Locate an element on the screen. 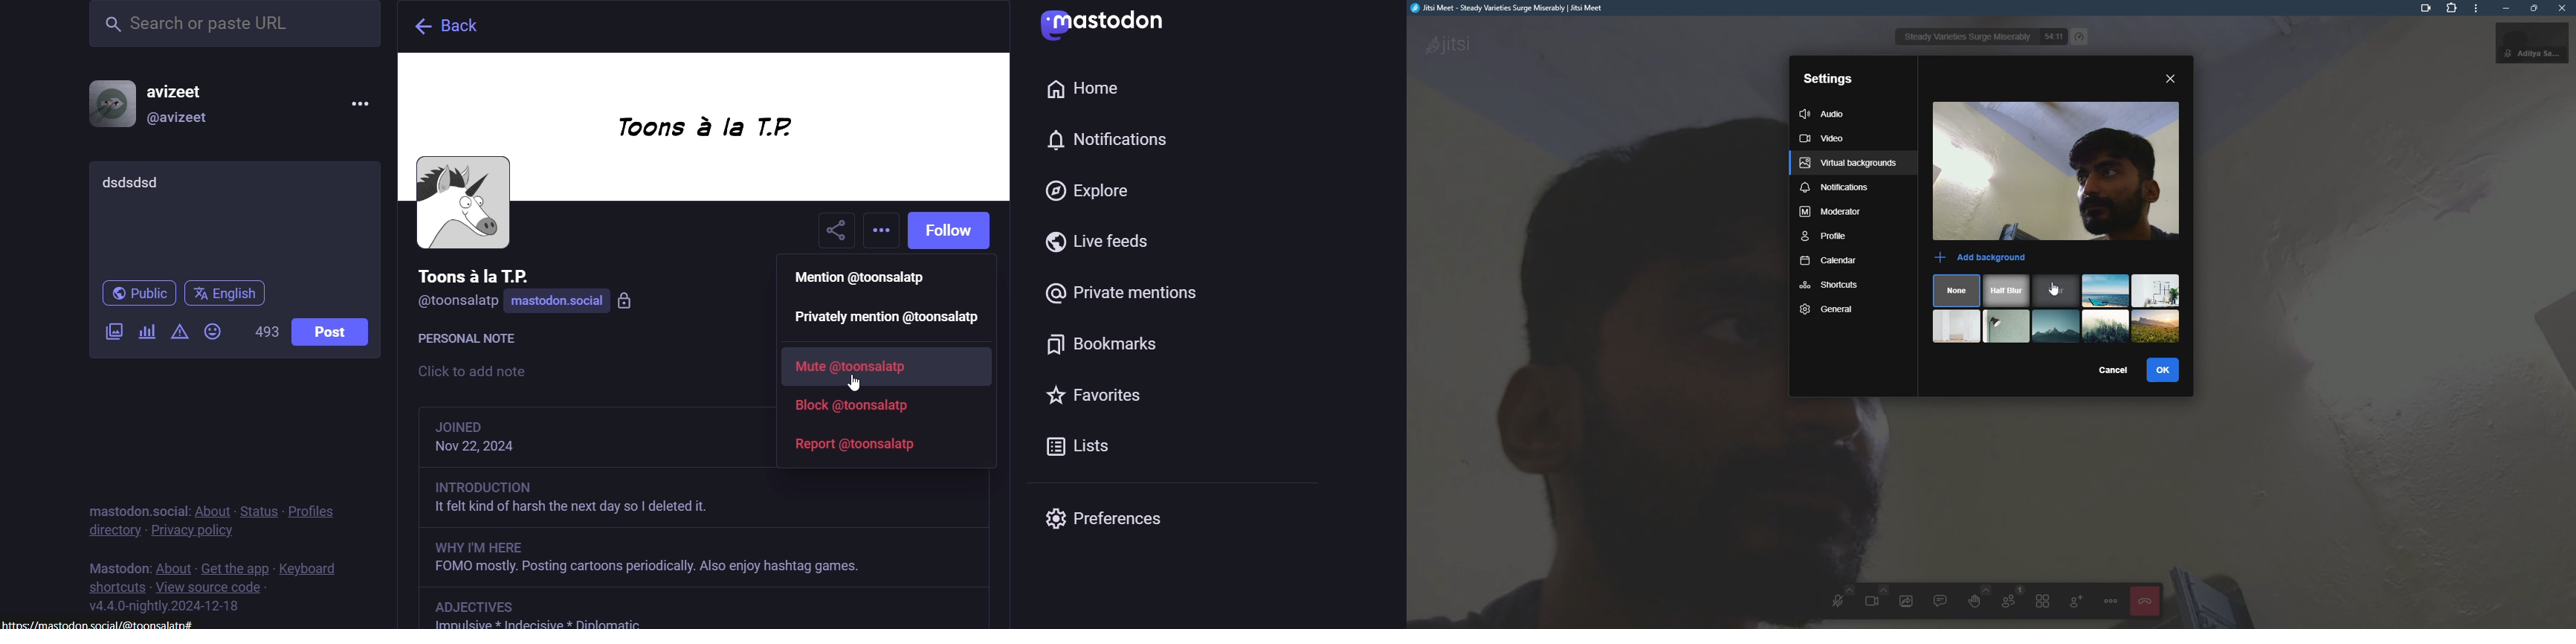 Image resolution: width=2576 pixels, height=644 pixels. private mentions is located at coordinates (1121, 300).